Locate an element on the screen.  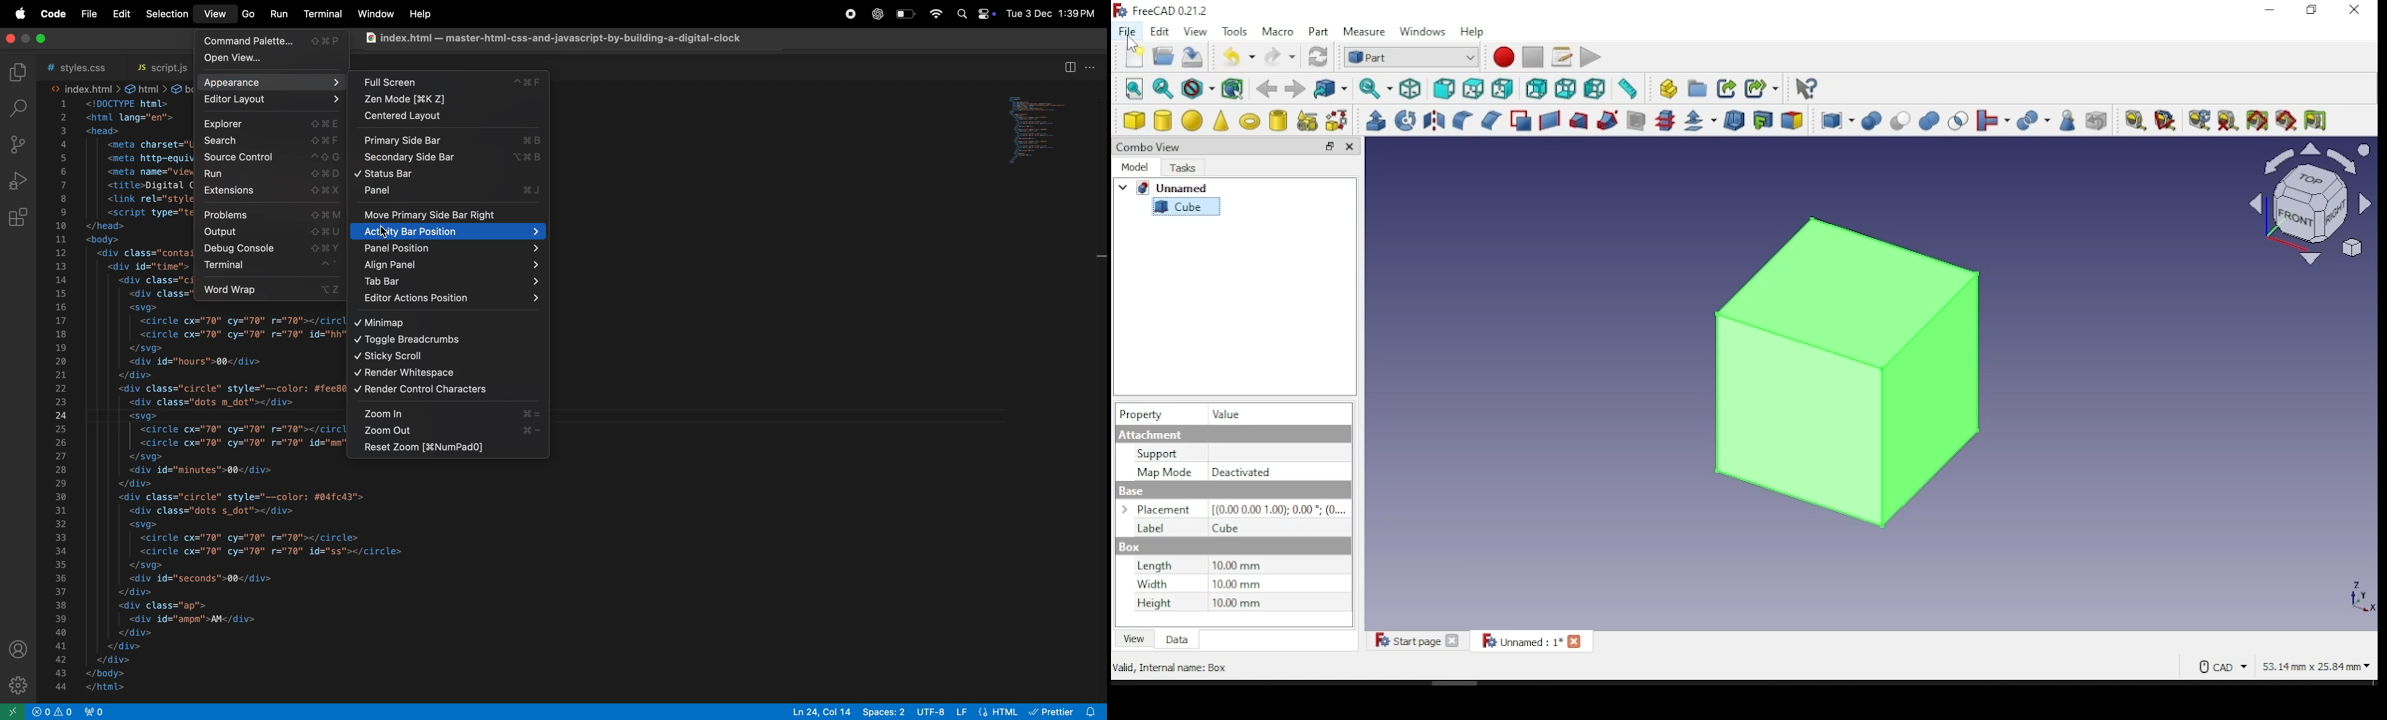
open view is located at coordinates (274, 60).